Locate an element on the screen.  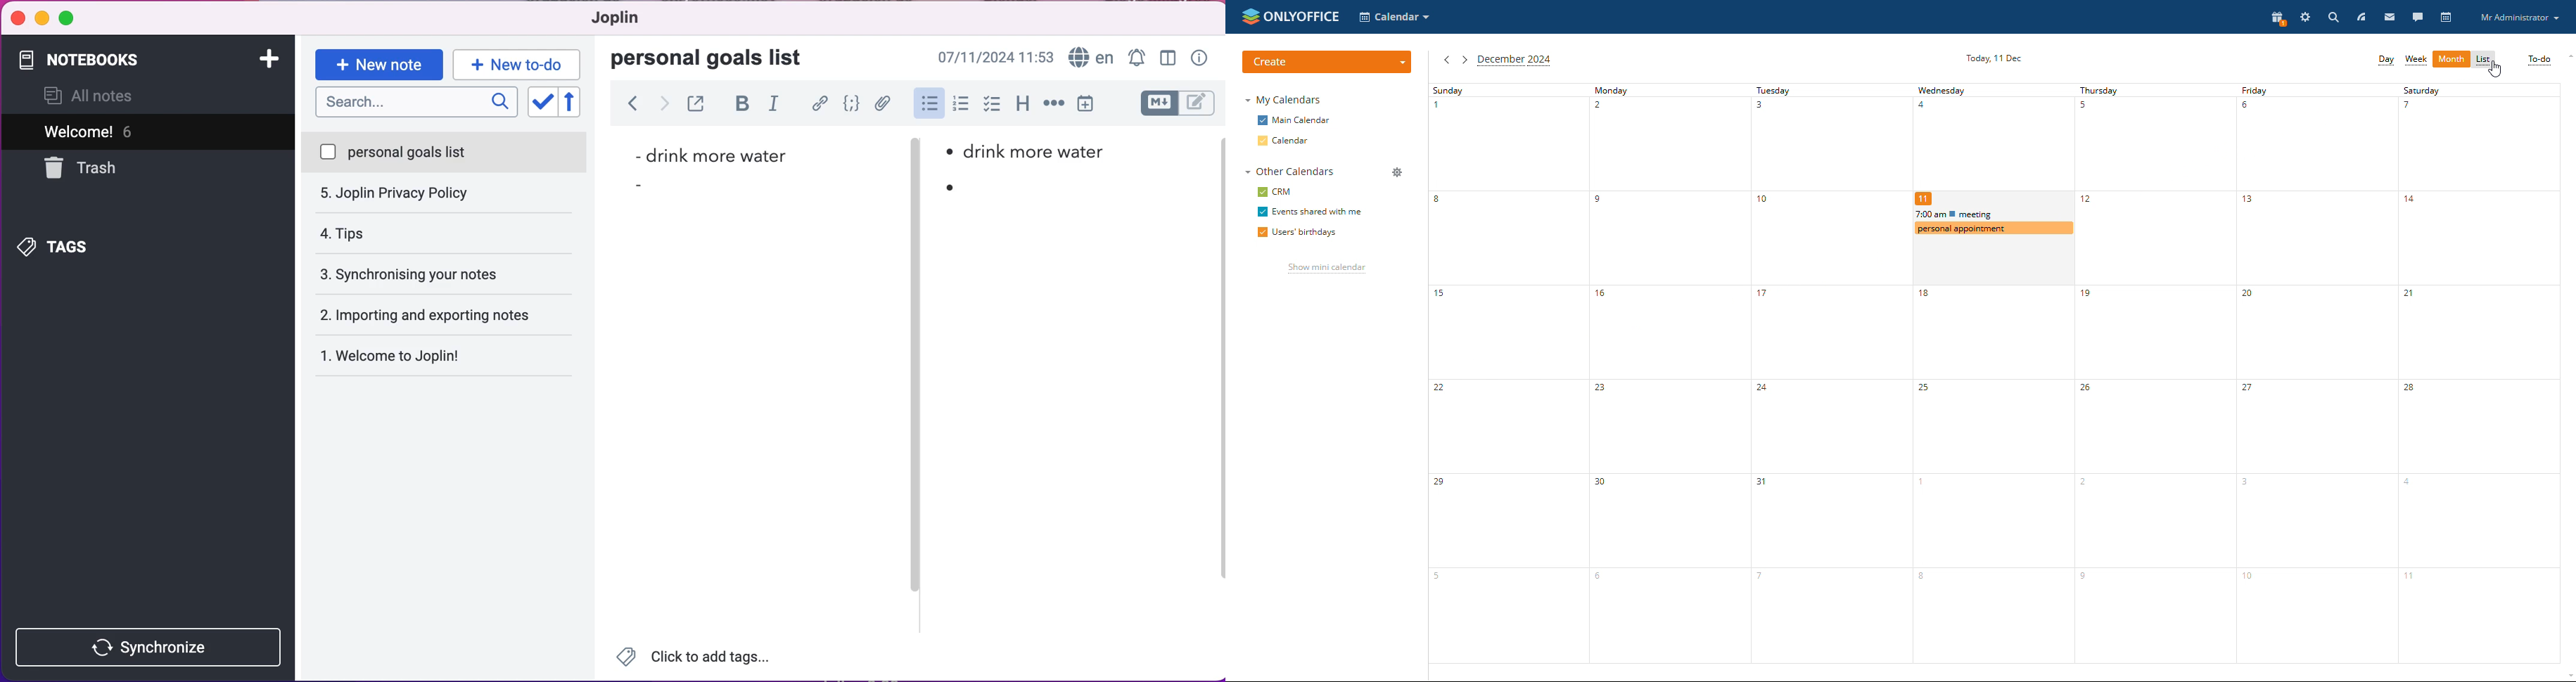
current month is located at coordinates (1515, 60).